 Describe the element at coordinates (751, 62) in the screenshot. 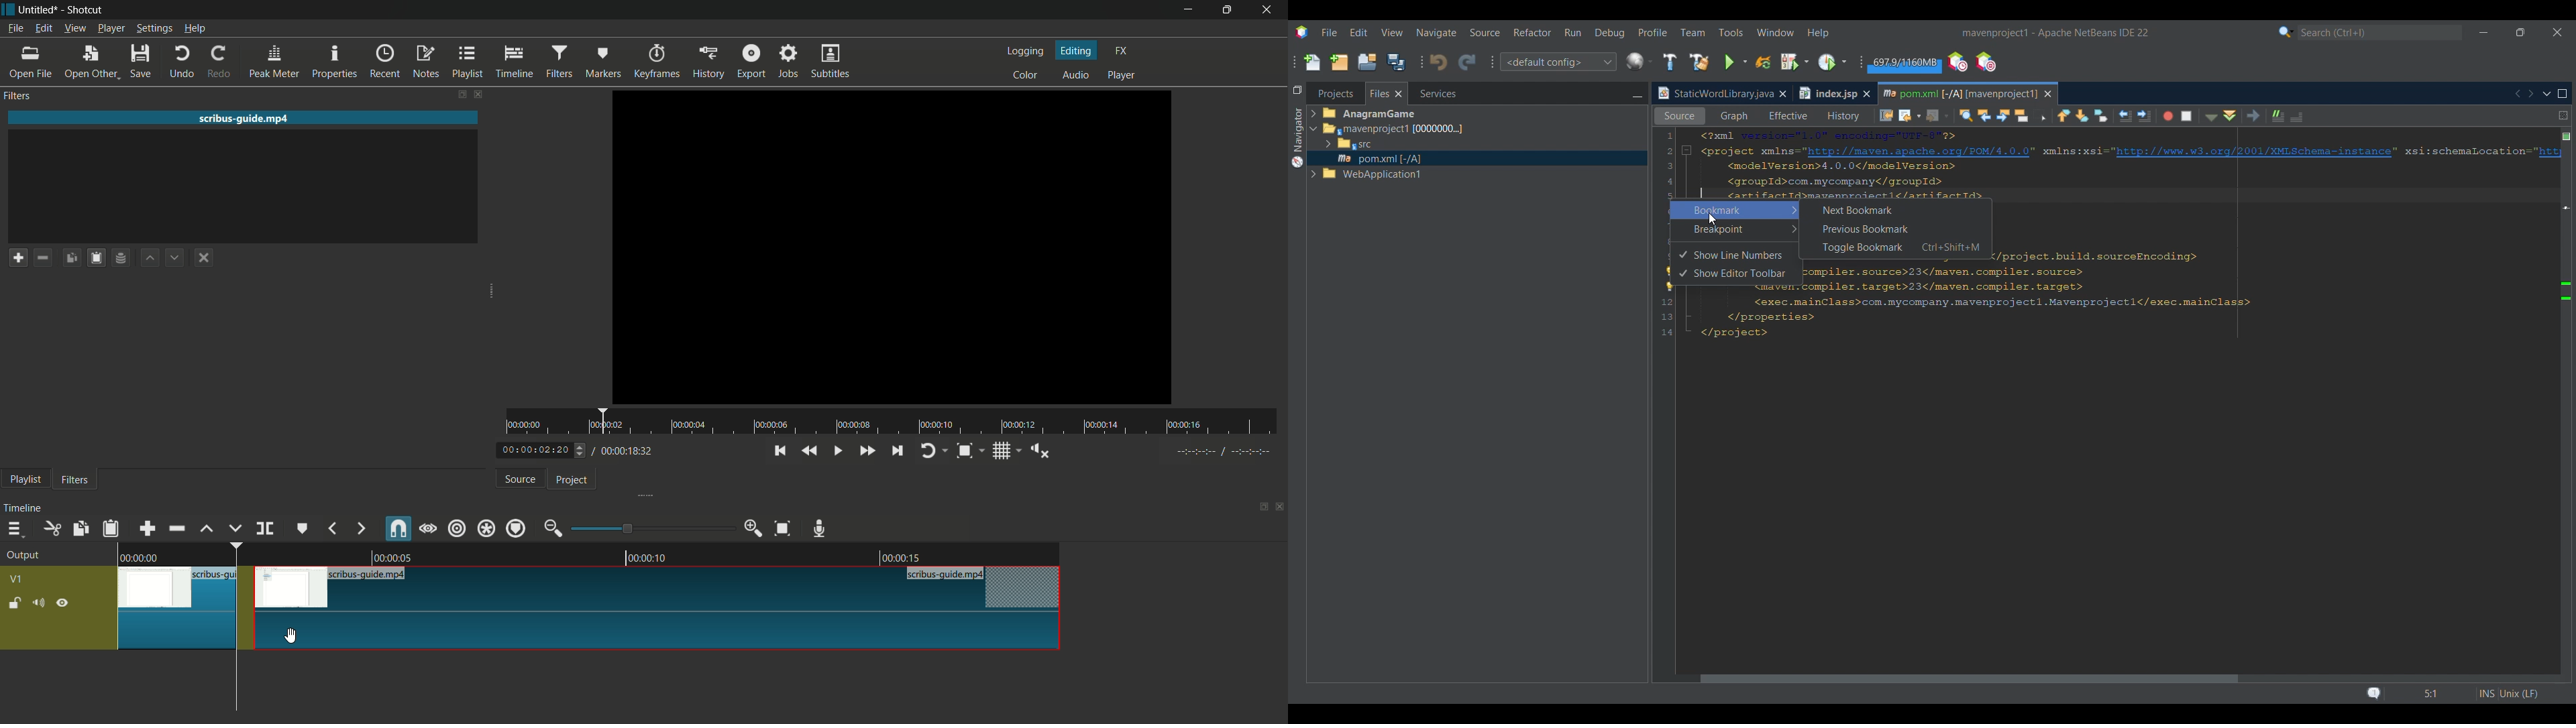

I see `export` at that location.